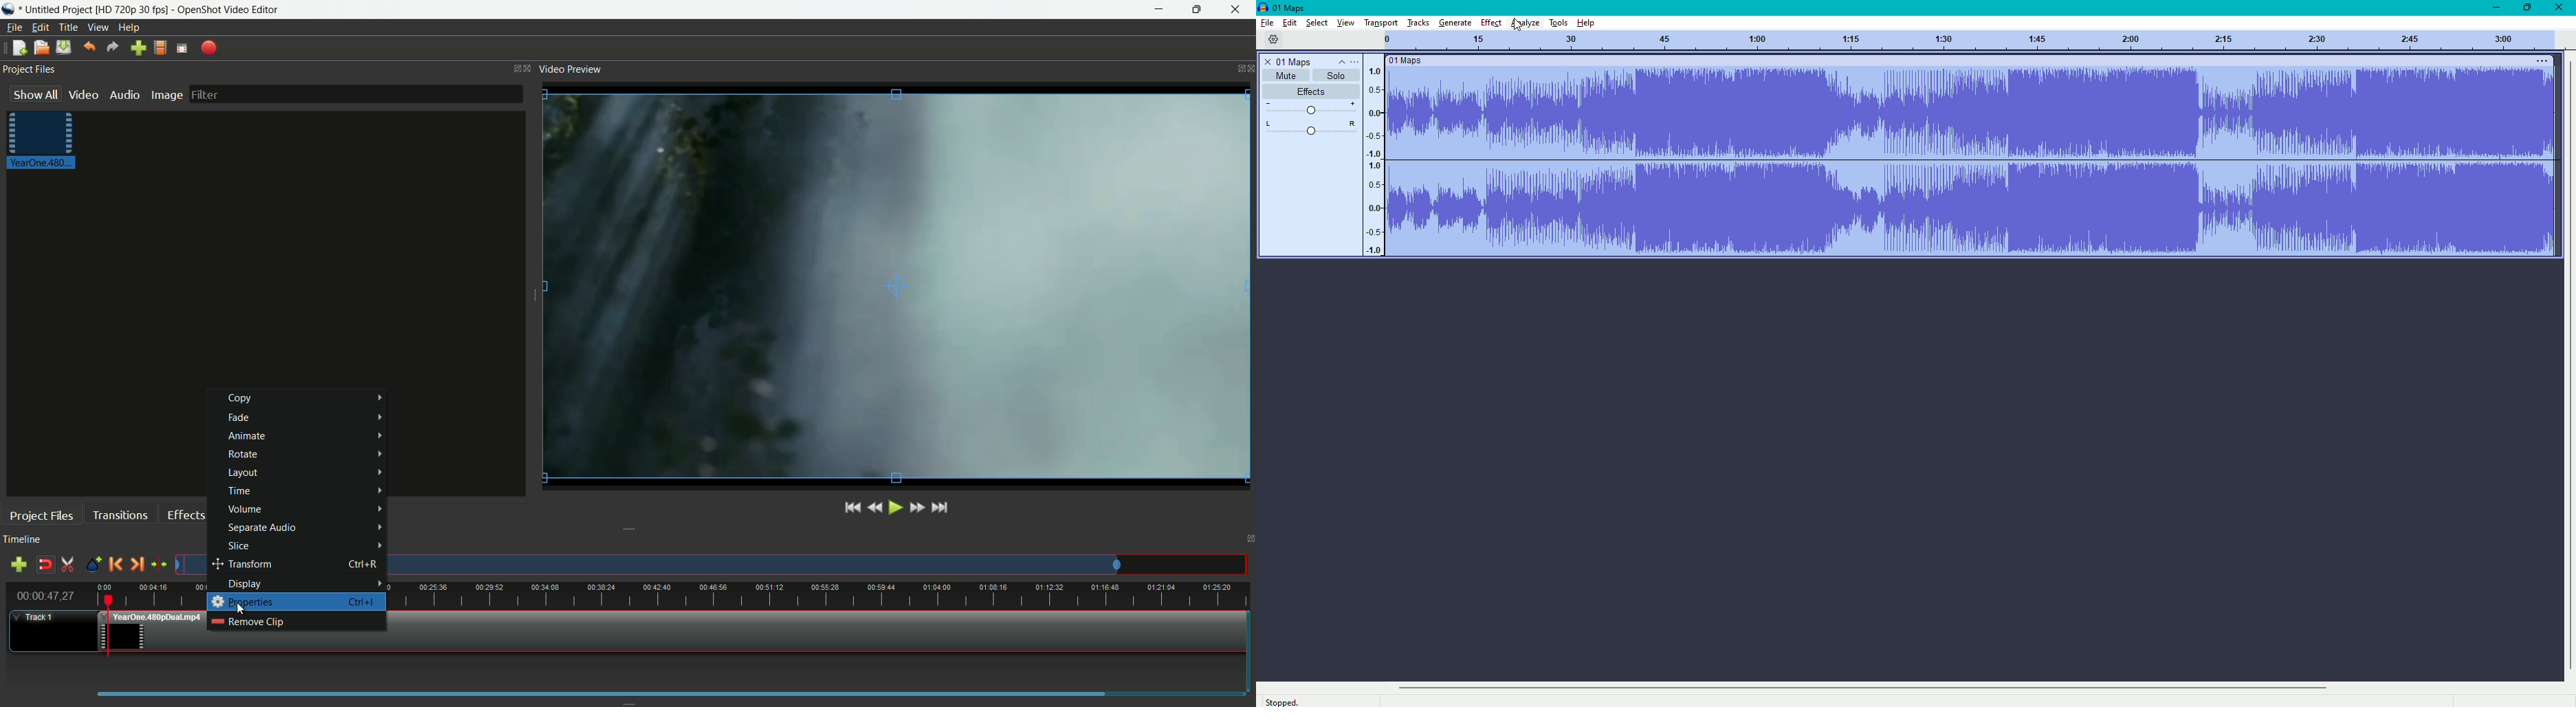 Image resolution: width=2576 pixels, height=728 pixels. Describe the element at coordinates (1453, 23) in the screenshot. I see `Generate` at that location.